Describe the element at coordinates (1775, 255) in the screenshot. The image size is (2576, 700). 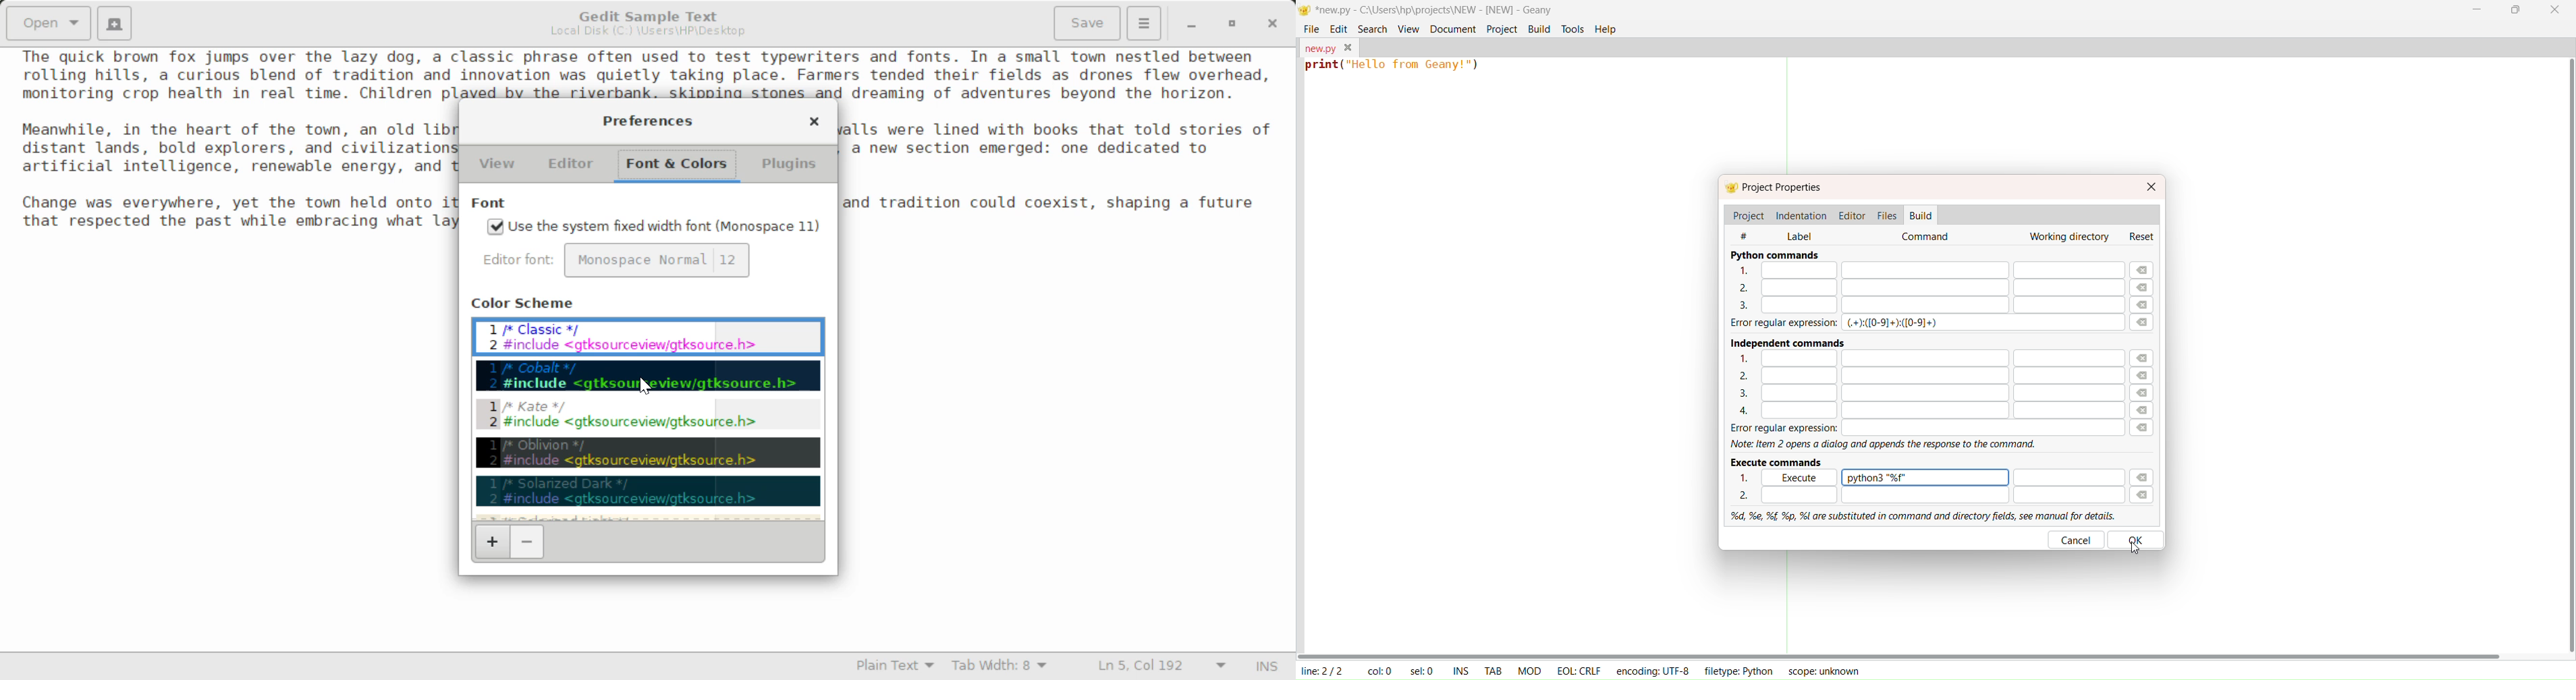
I see `python commands` at that location.